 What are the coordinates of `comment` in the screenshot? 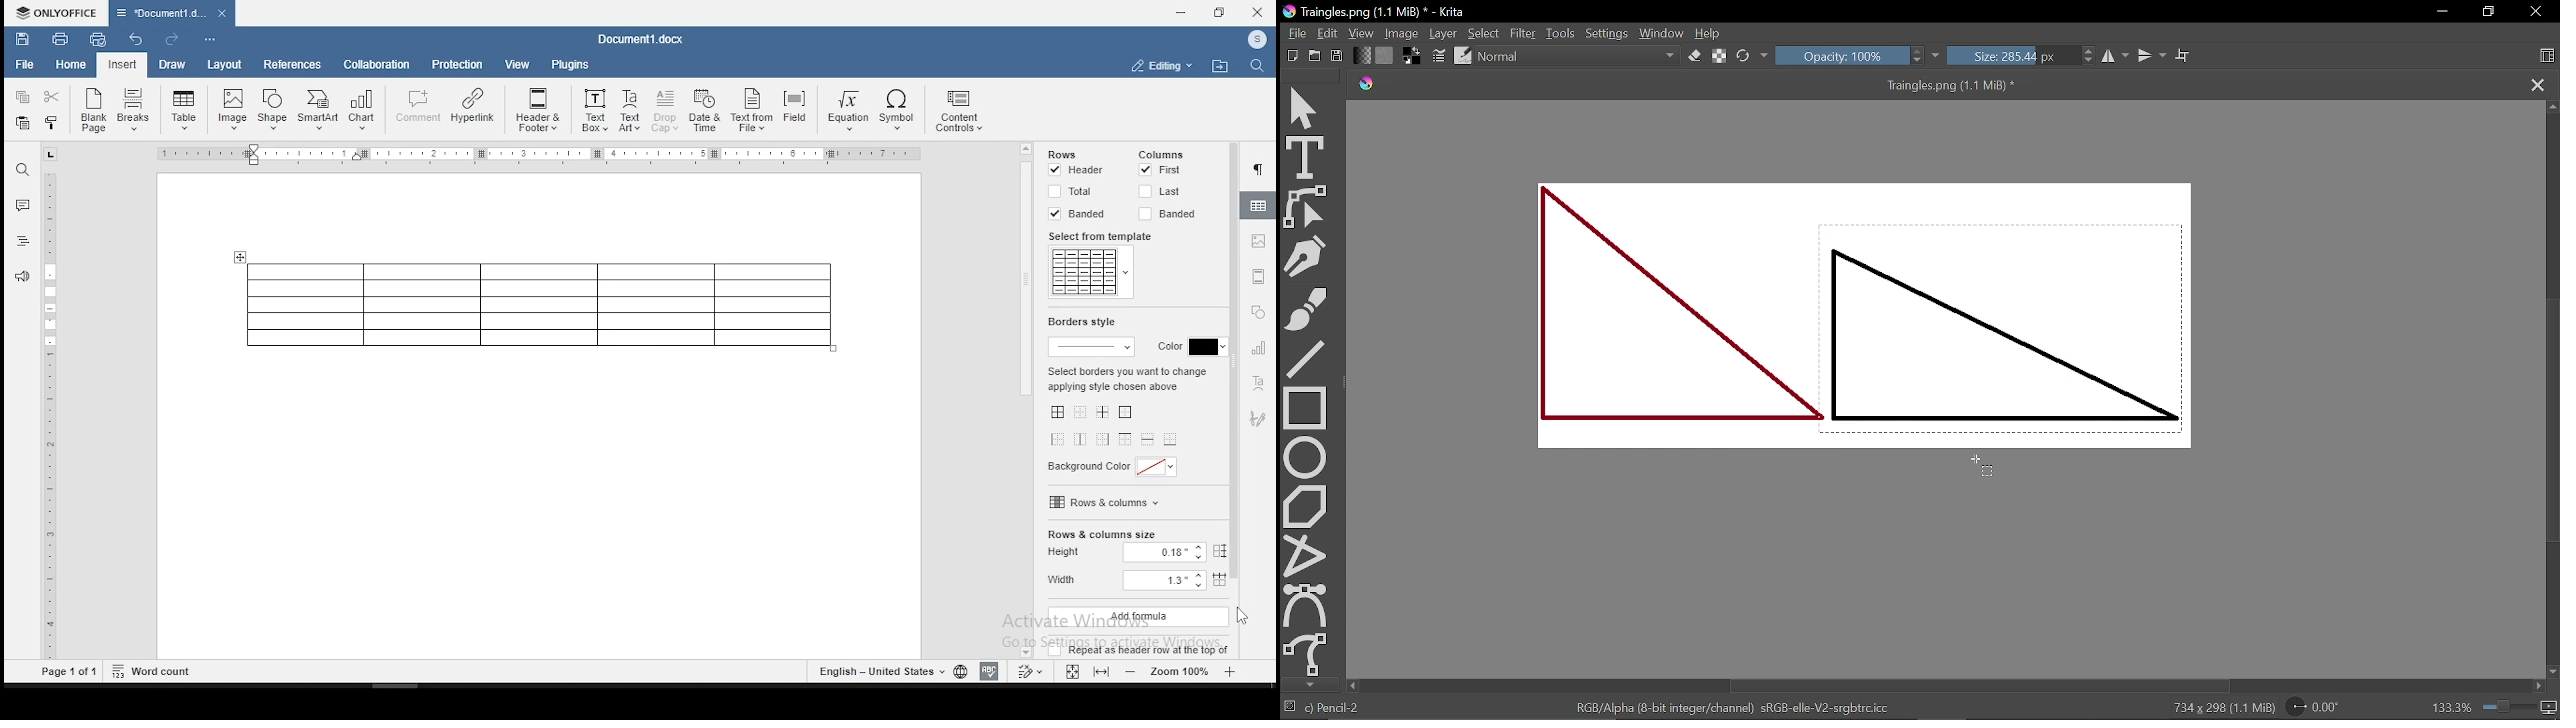 It's located at (416, 106).